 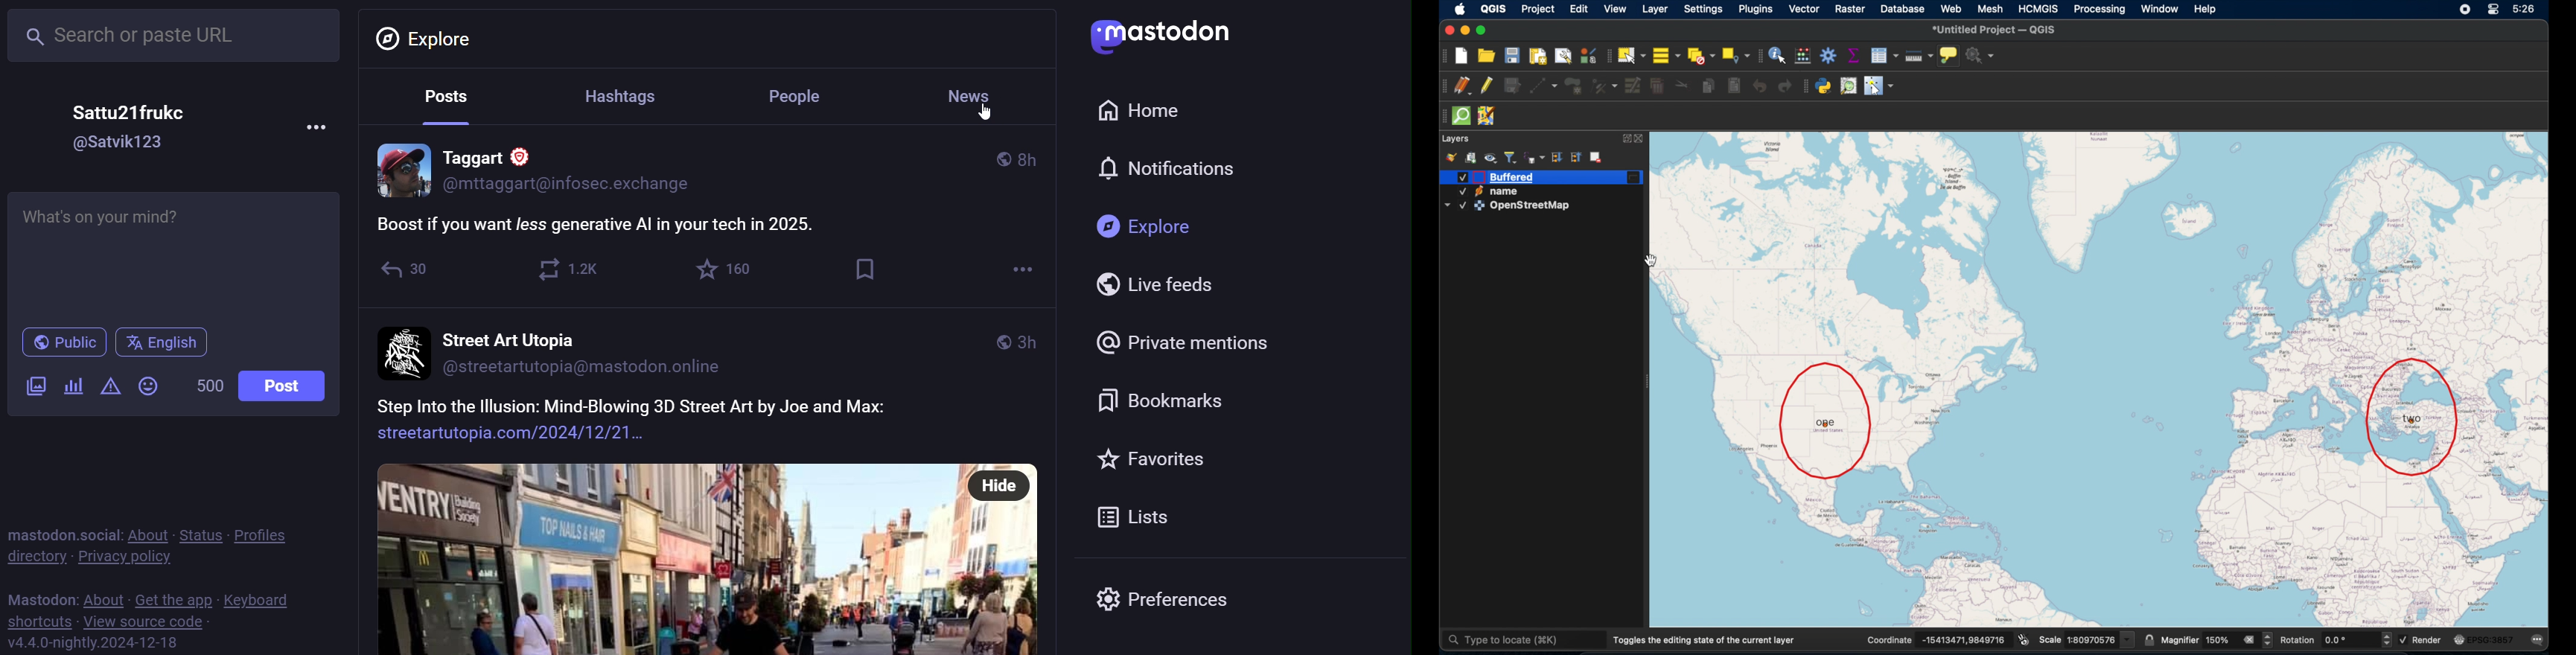 What do you see at coordinates (1965, 639) in the screenshot?
I see `coordinate values` at bounding box center [1965, 639].